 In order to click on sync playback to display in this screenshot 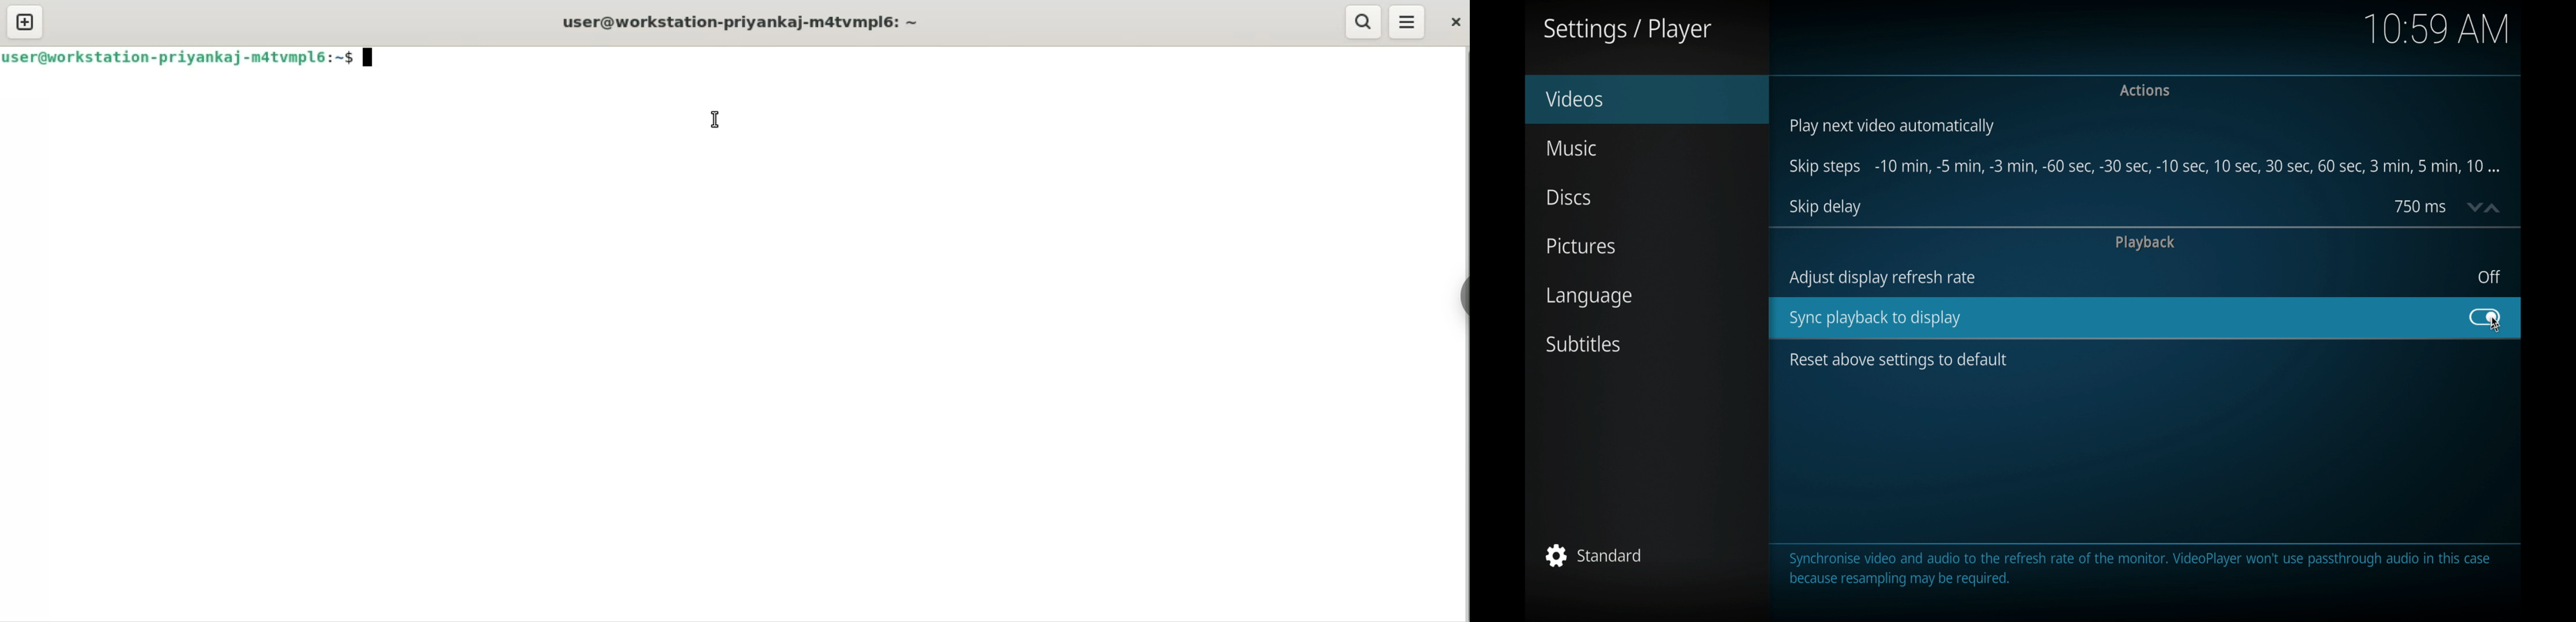, I will do `click(1876, 318)`.